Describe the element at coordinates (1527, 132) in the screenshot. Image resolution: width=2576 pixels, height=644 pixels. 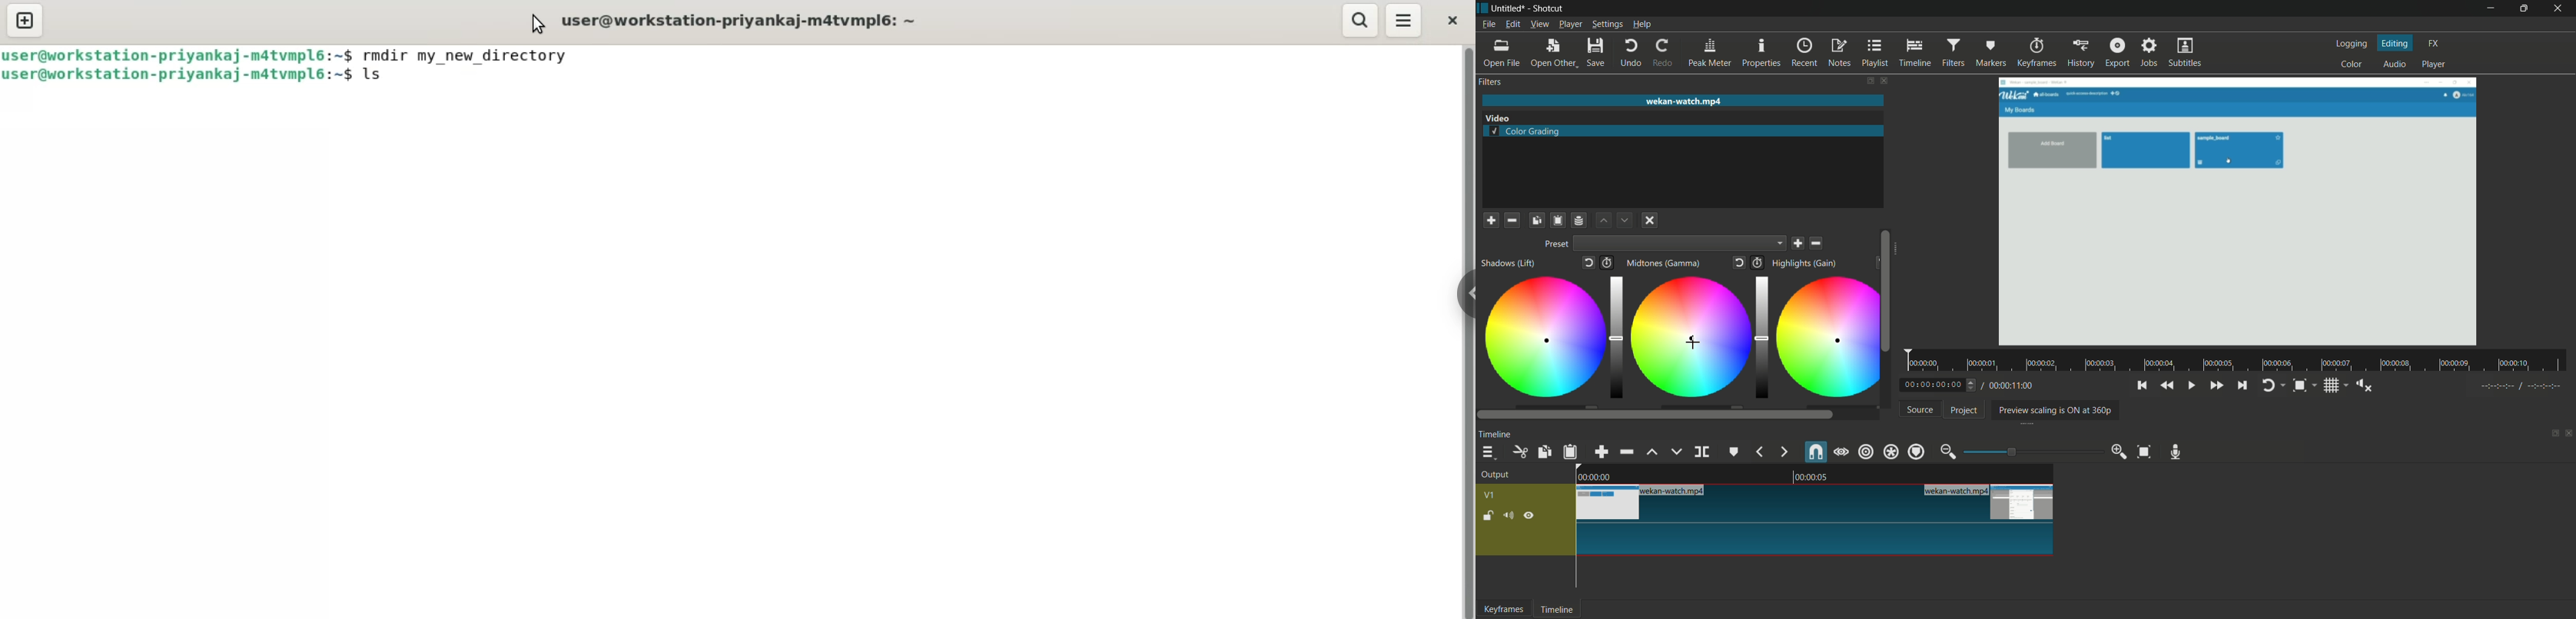
I see `color grading` at that location.